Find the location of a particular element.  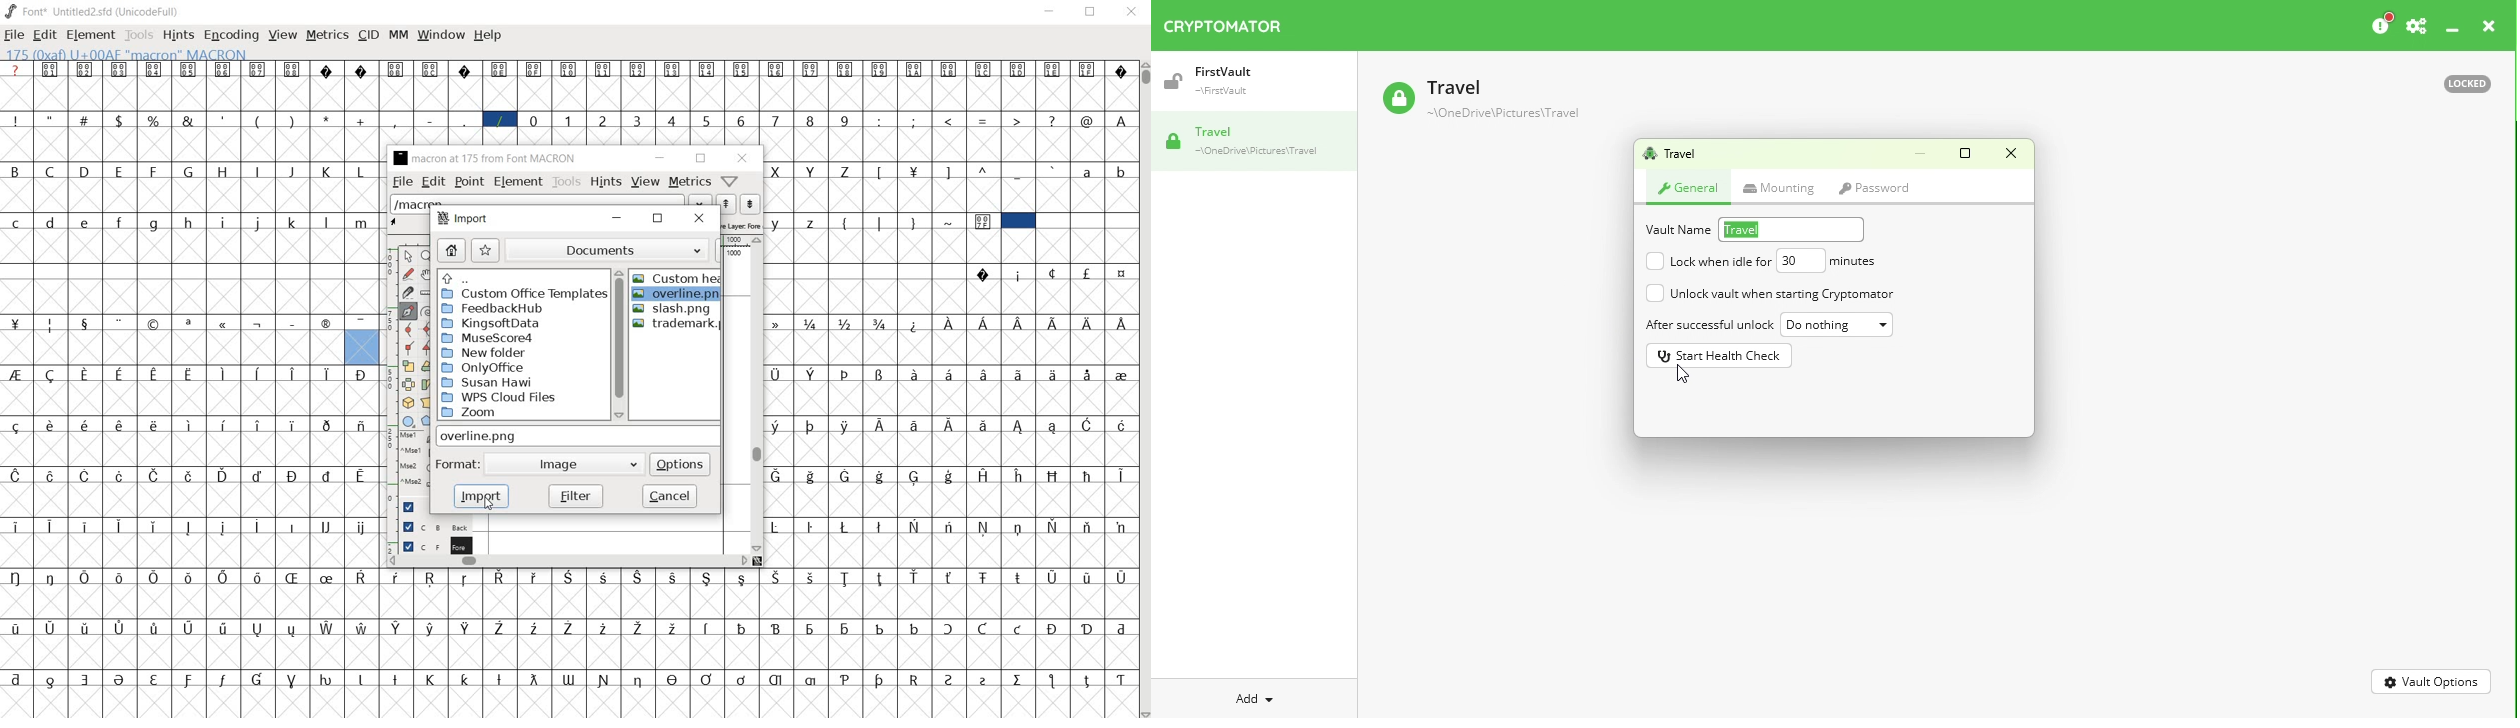

Mouse left button is located at coordinates (414, 438).